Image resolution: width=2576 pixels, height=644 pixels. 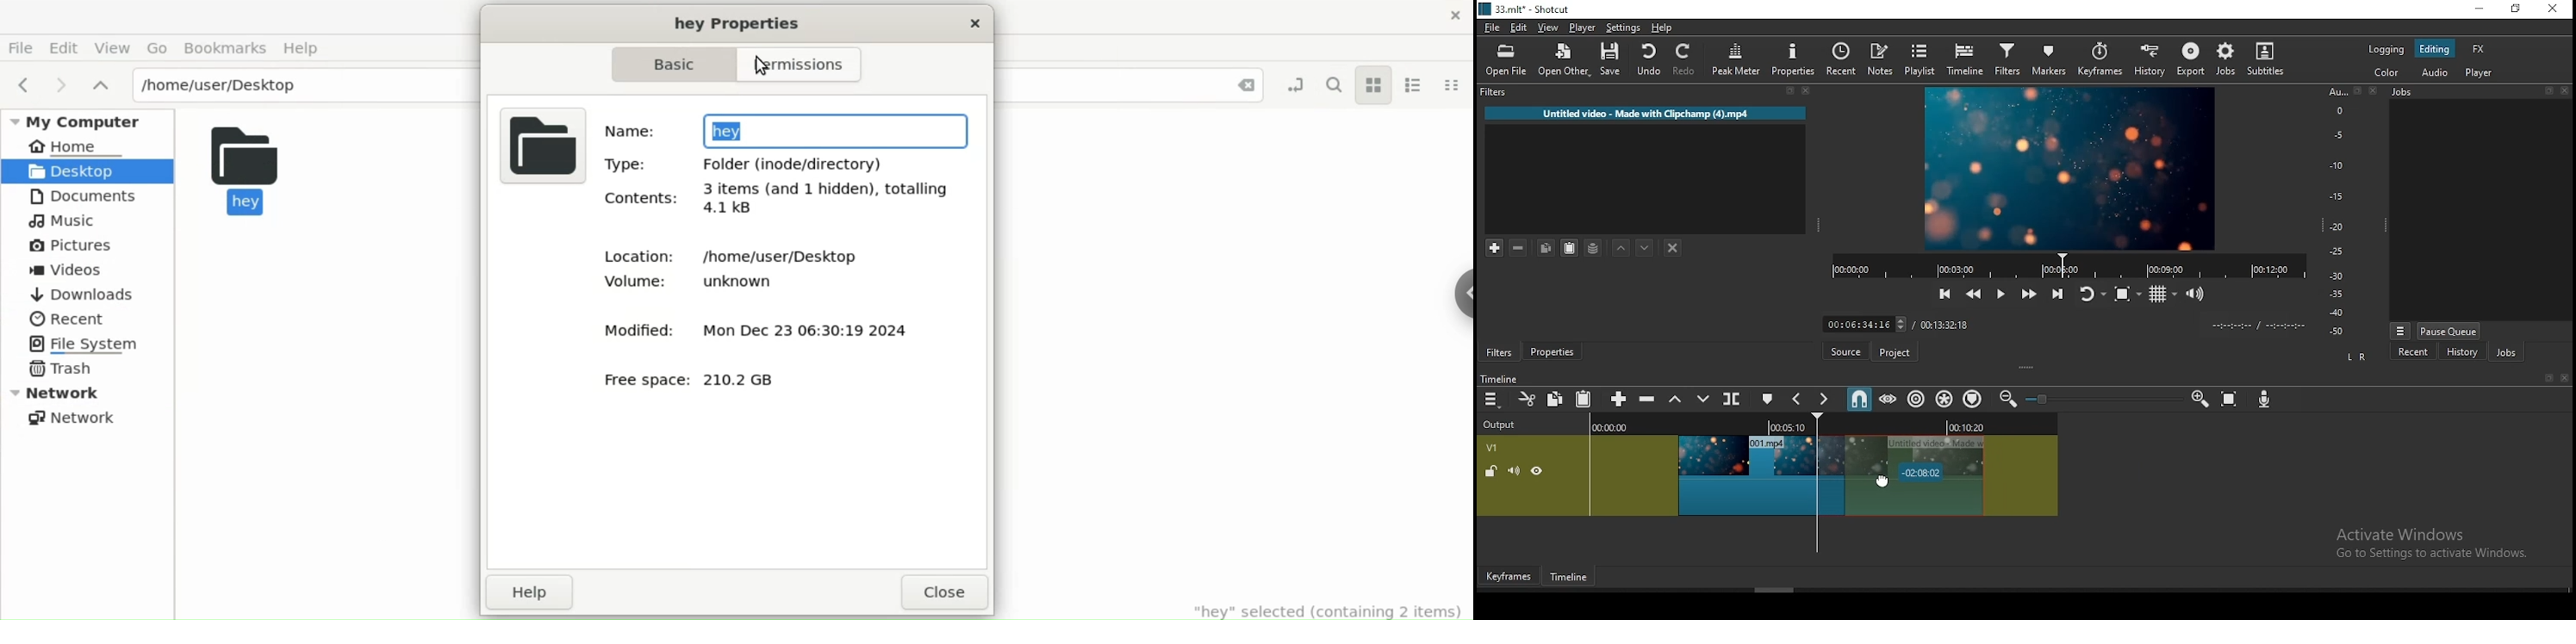 I want to click on keyframes, so click(x=2100, y=60).